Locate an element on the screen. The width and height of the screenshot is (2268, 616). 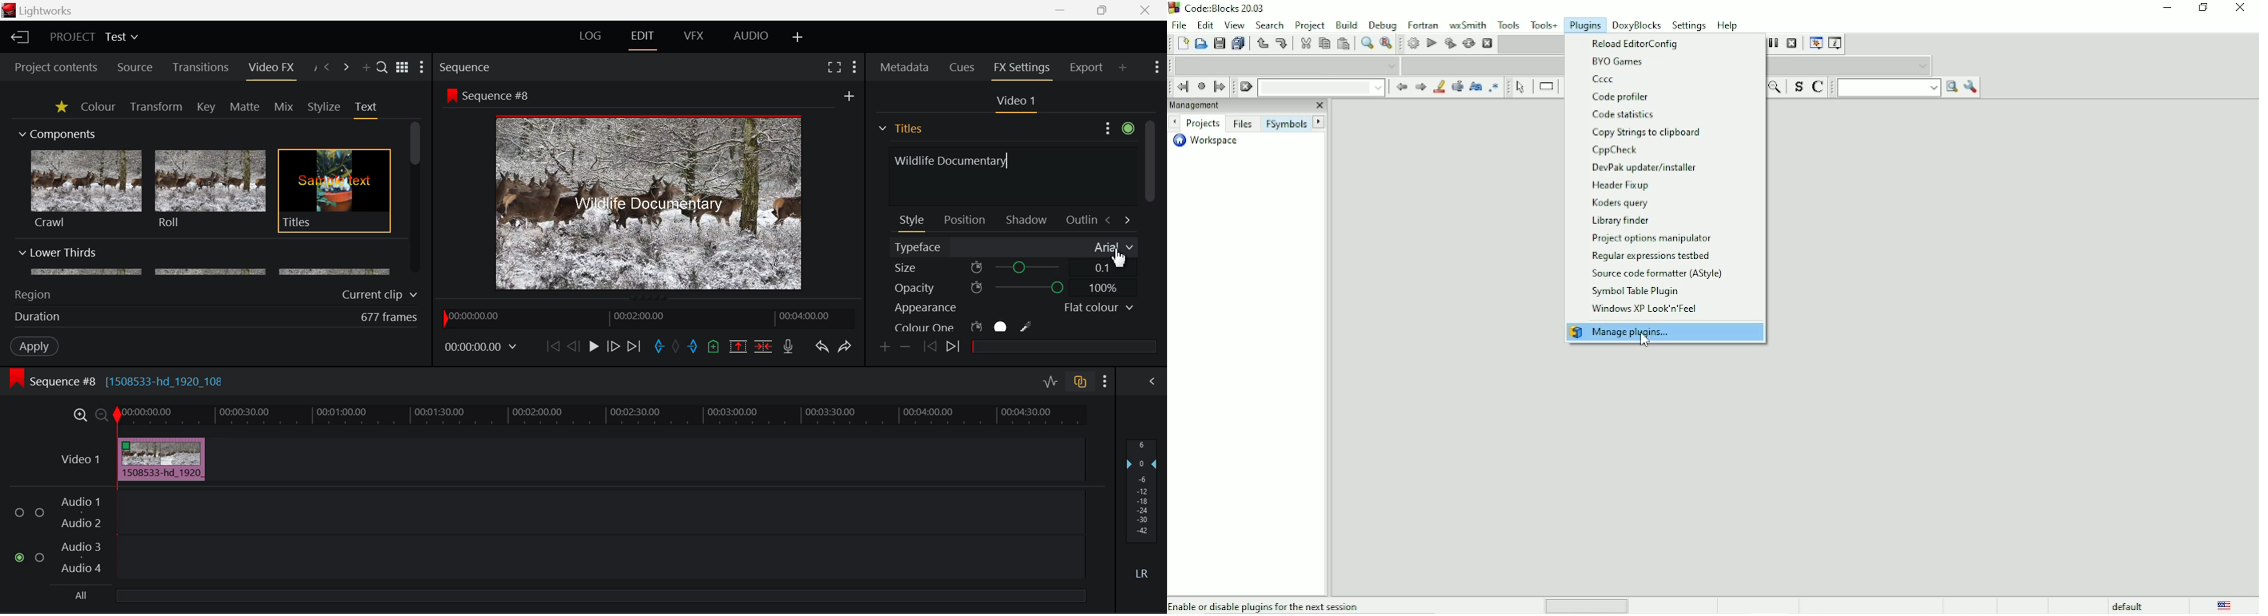
Symbol table plugin is located at coordinates (1634, 292).